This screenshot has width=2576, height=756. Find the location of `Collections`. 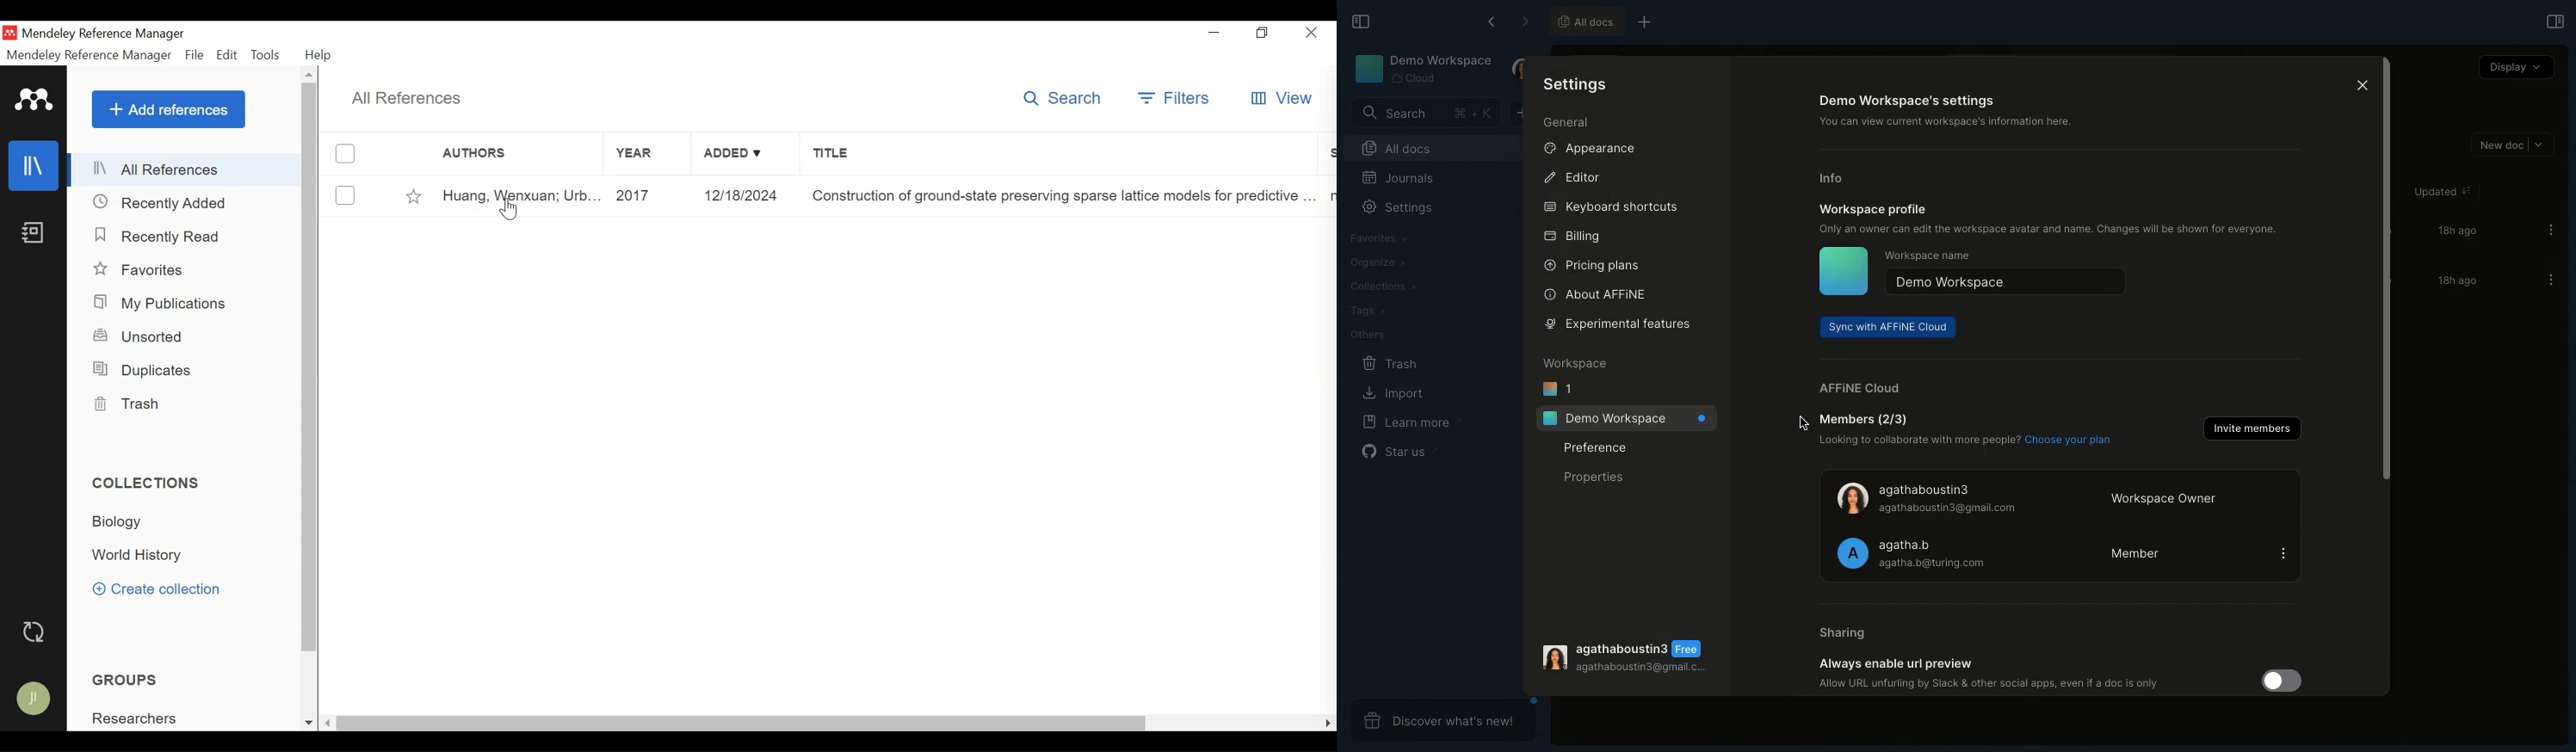

Collections is located at coordinates (148, 482).